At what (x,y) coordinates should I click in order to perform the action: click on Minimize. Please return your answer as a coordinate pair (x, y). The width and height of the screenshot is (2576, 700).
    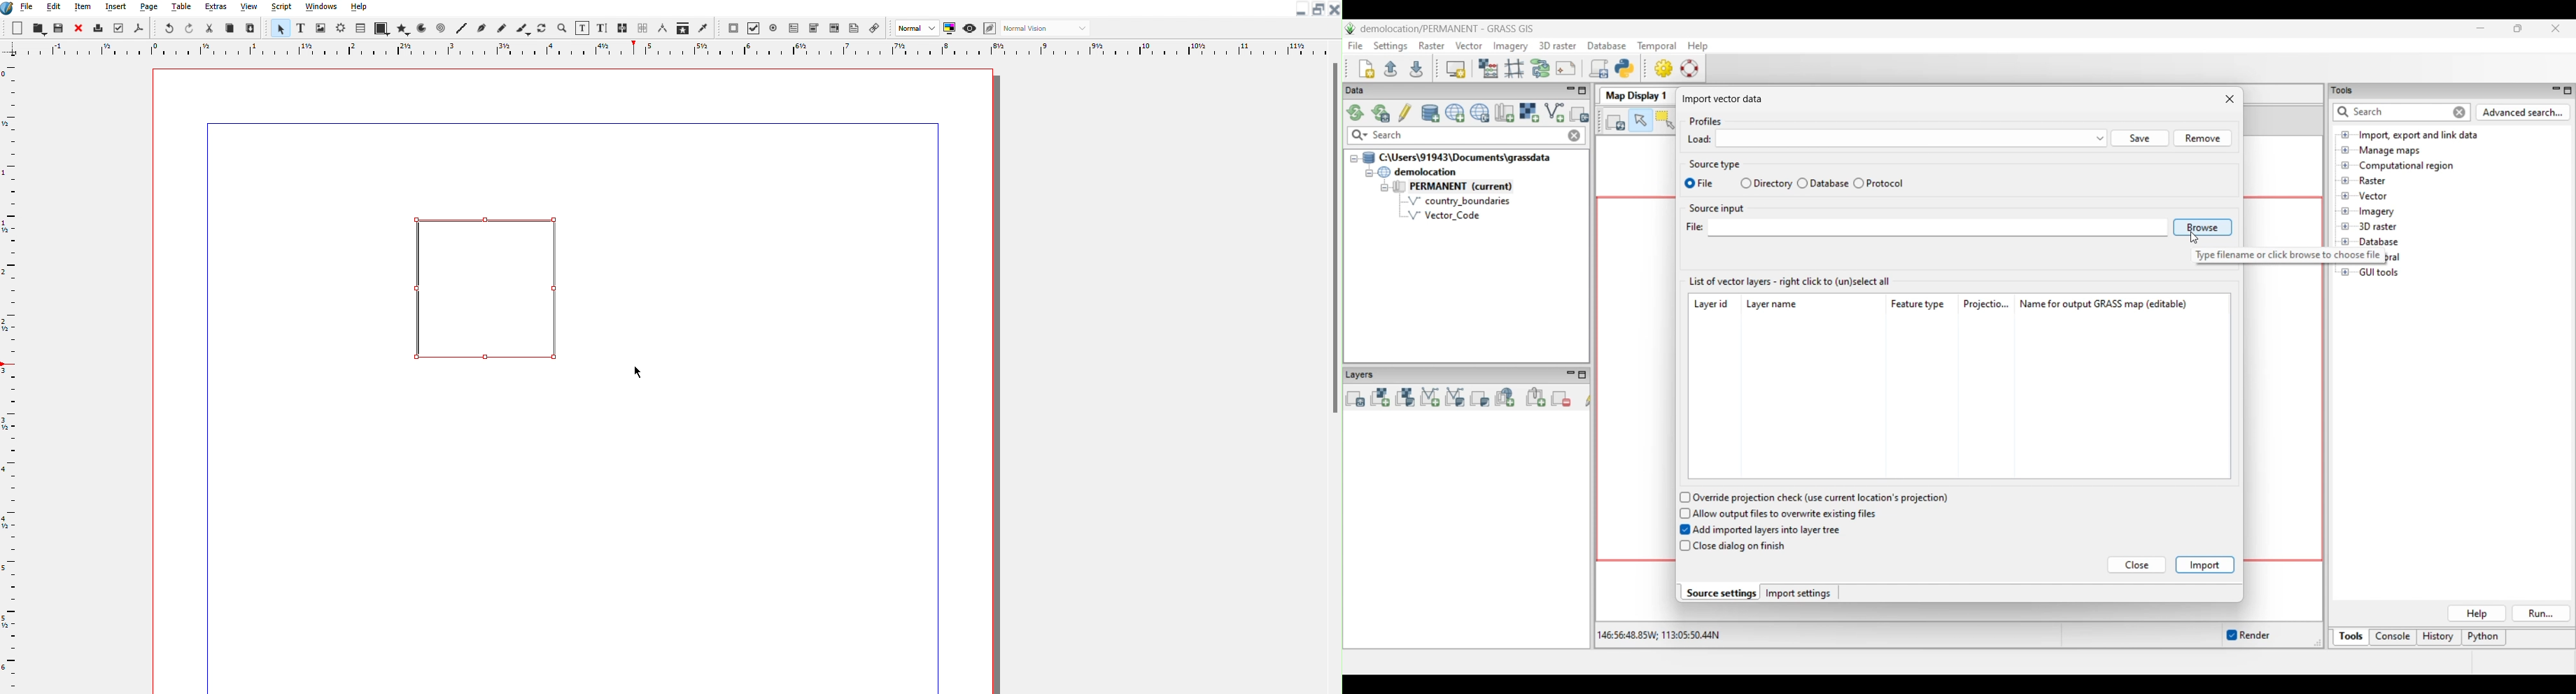
    Looking at the image, I should click on (1299, 9).